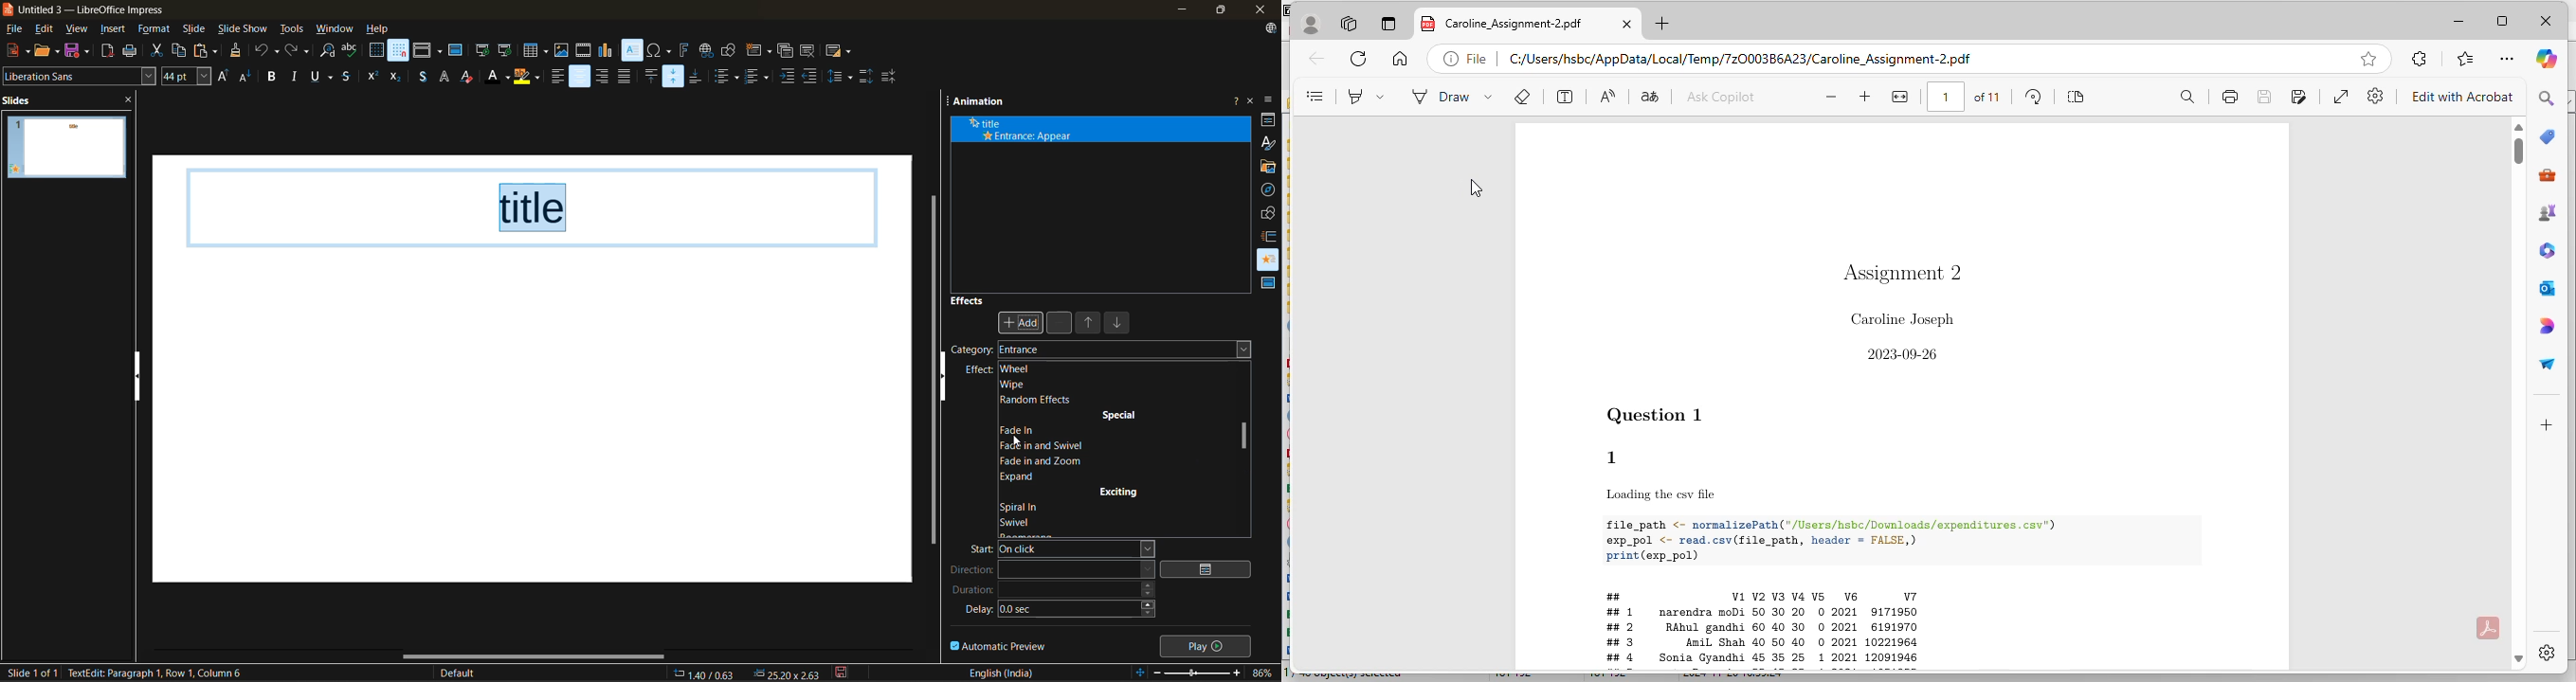 This screenshot has width=2576, height=700. What do you see at coordinates (188, 76) in the screenshot?
I see `font size` at bounding box center [188, 76].